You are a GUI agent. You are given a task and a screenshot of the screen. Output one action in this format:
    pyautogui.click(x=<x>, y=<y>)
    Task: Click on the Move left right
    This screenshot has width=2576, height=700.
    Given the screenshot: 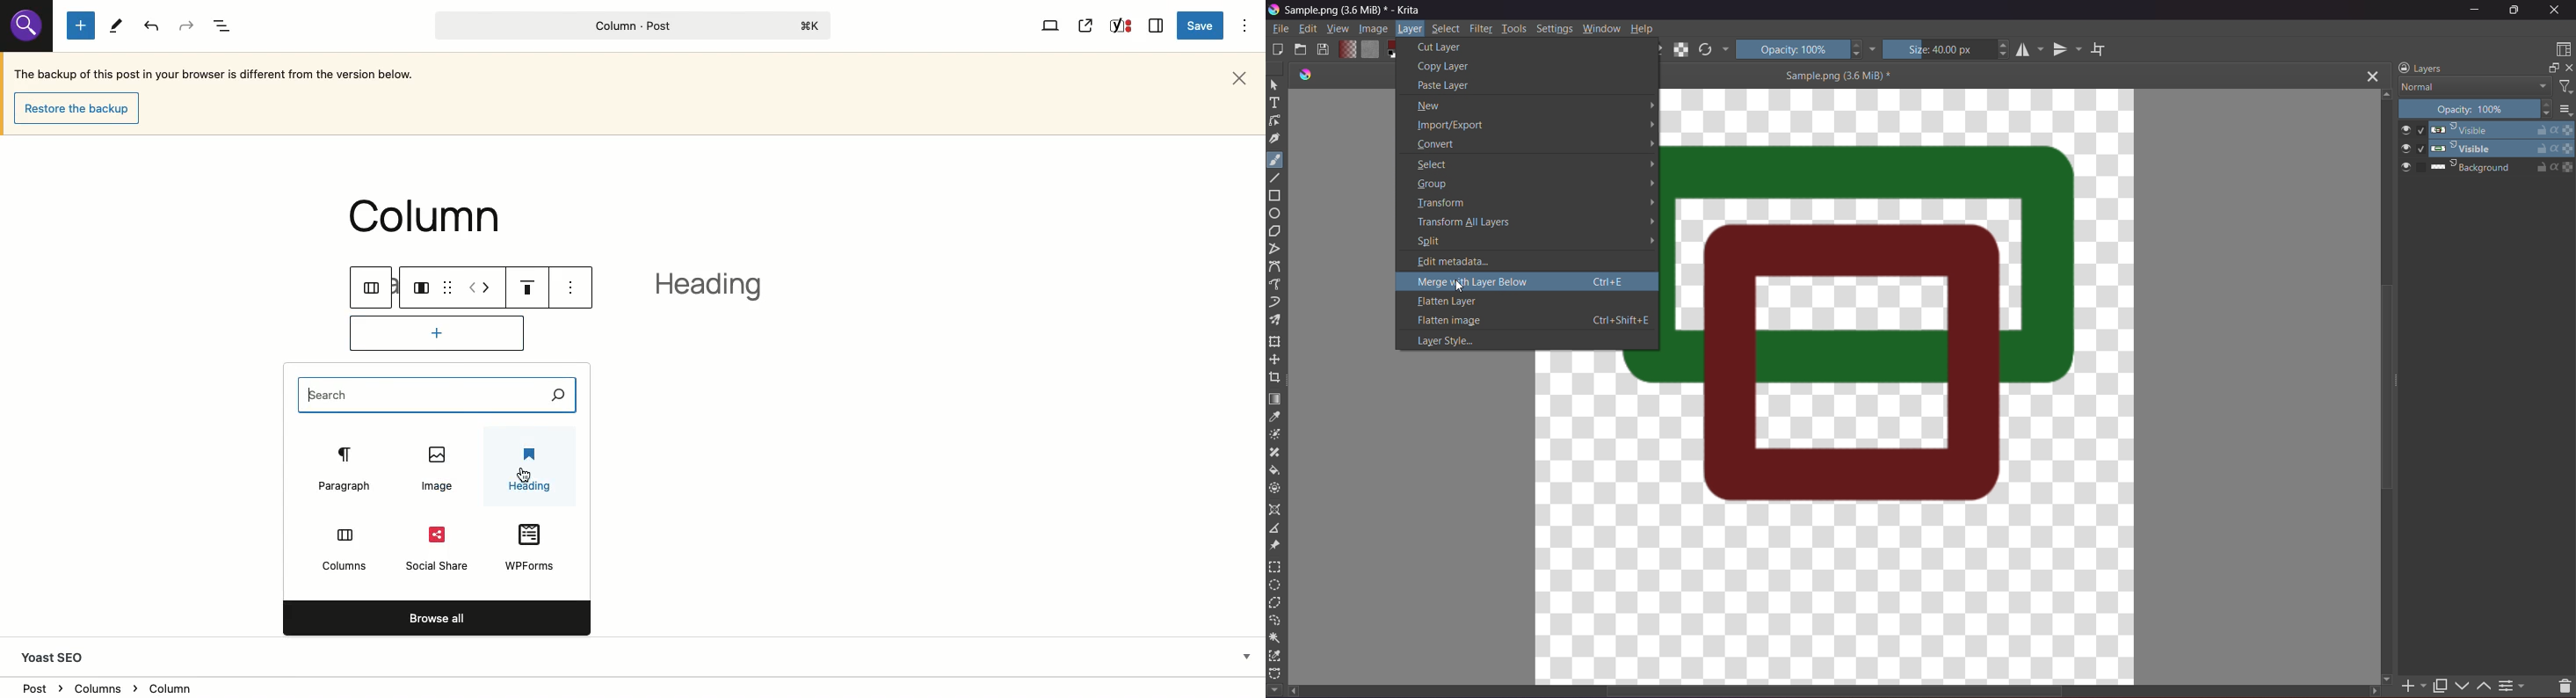 What is the action you would take?
    pyautogui.click(x=481, y=287)
    